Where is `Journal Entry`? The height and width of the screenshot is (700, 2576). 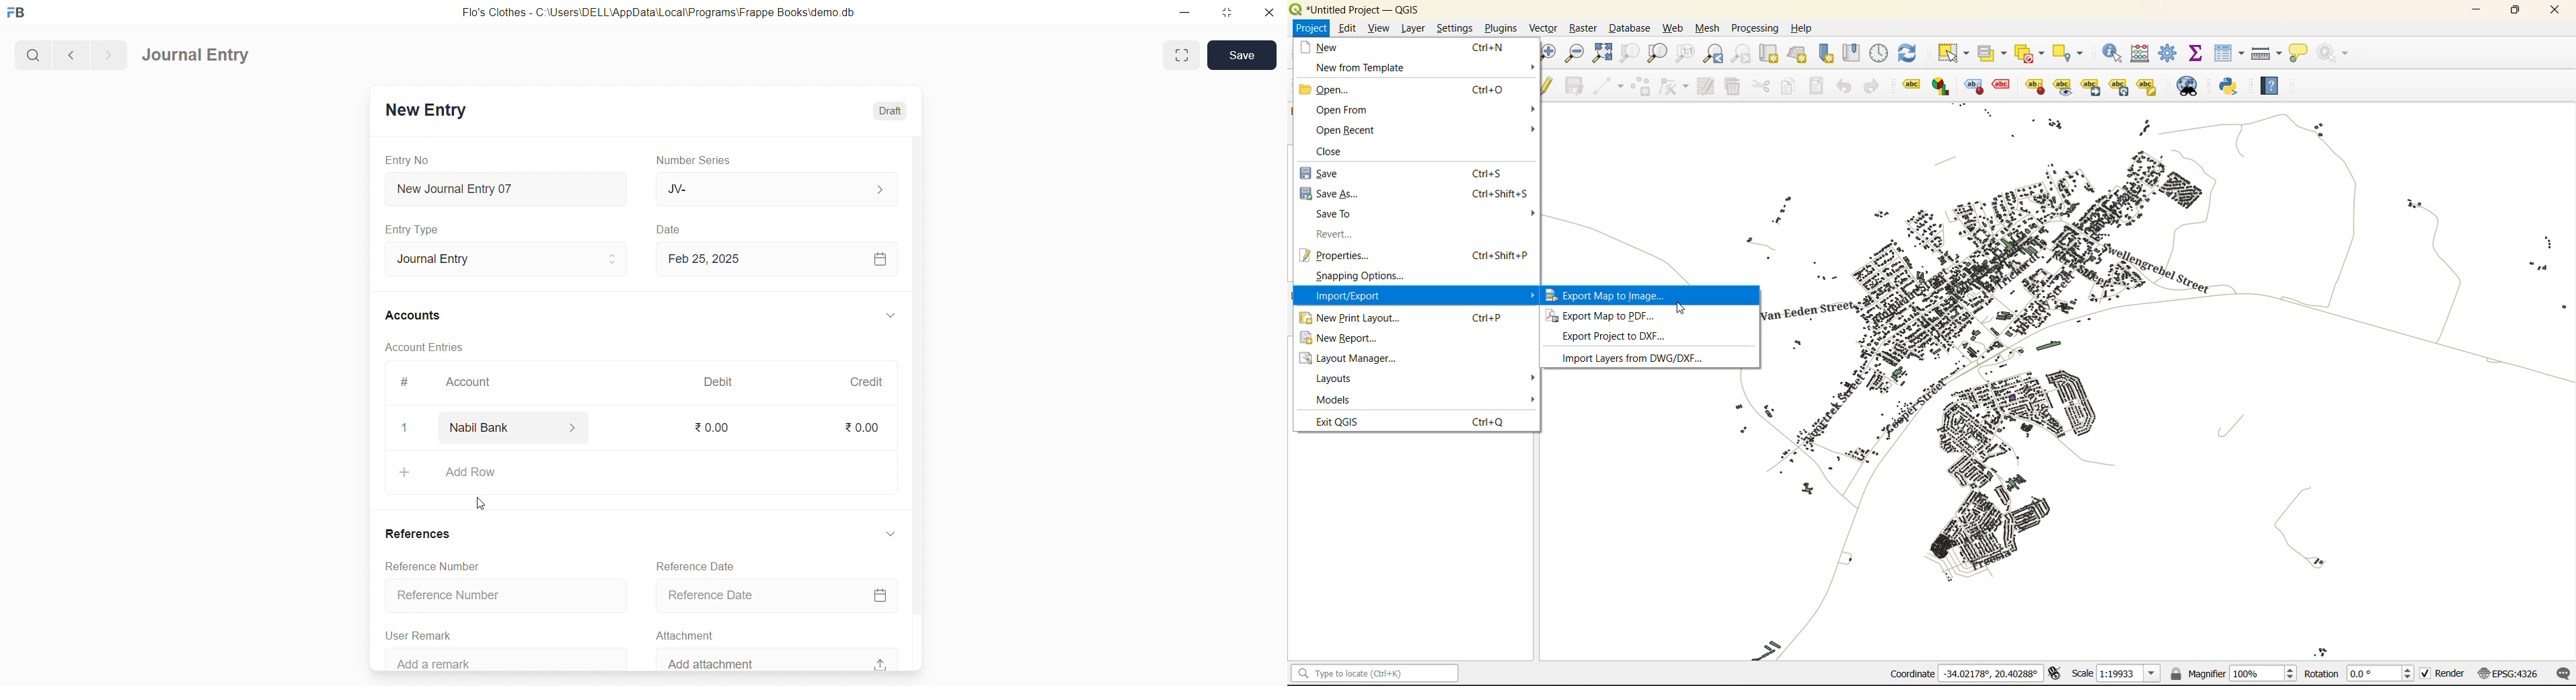 Journal Entry is located at coordinates (502, 259).